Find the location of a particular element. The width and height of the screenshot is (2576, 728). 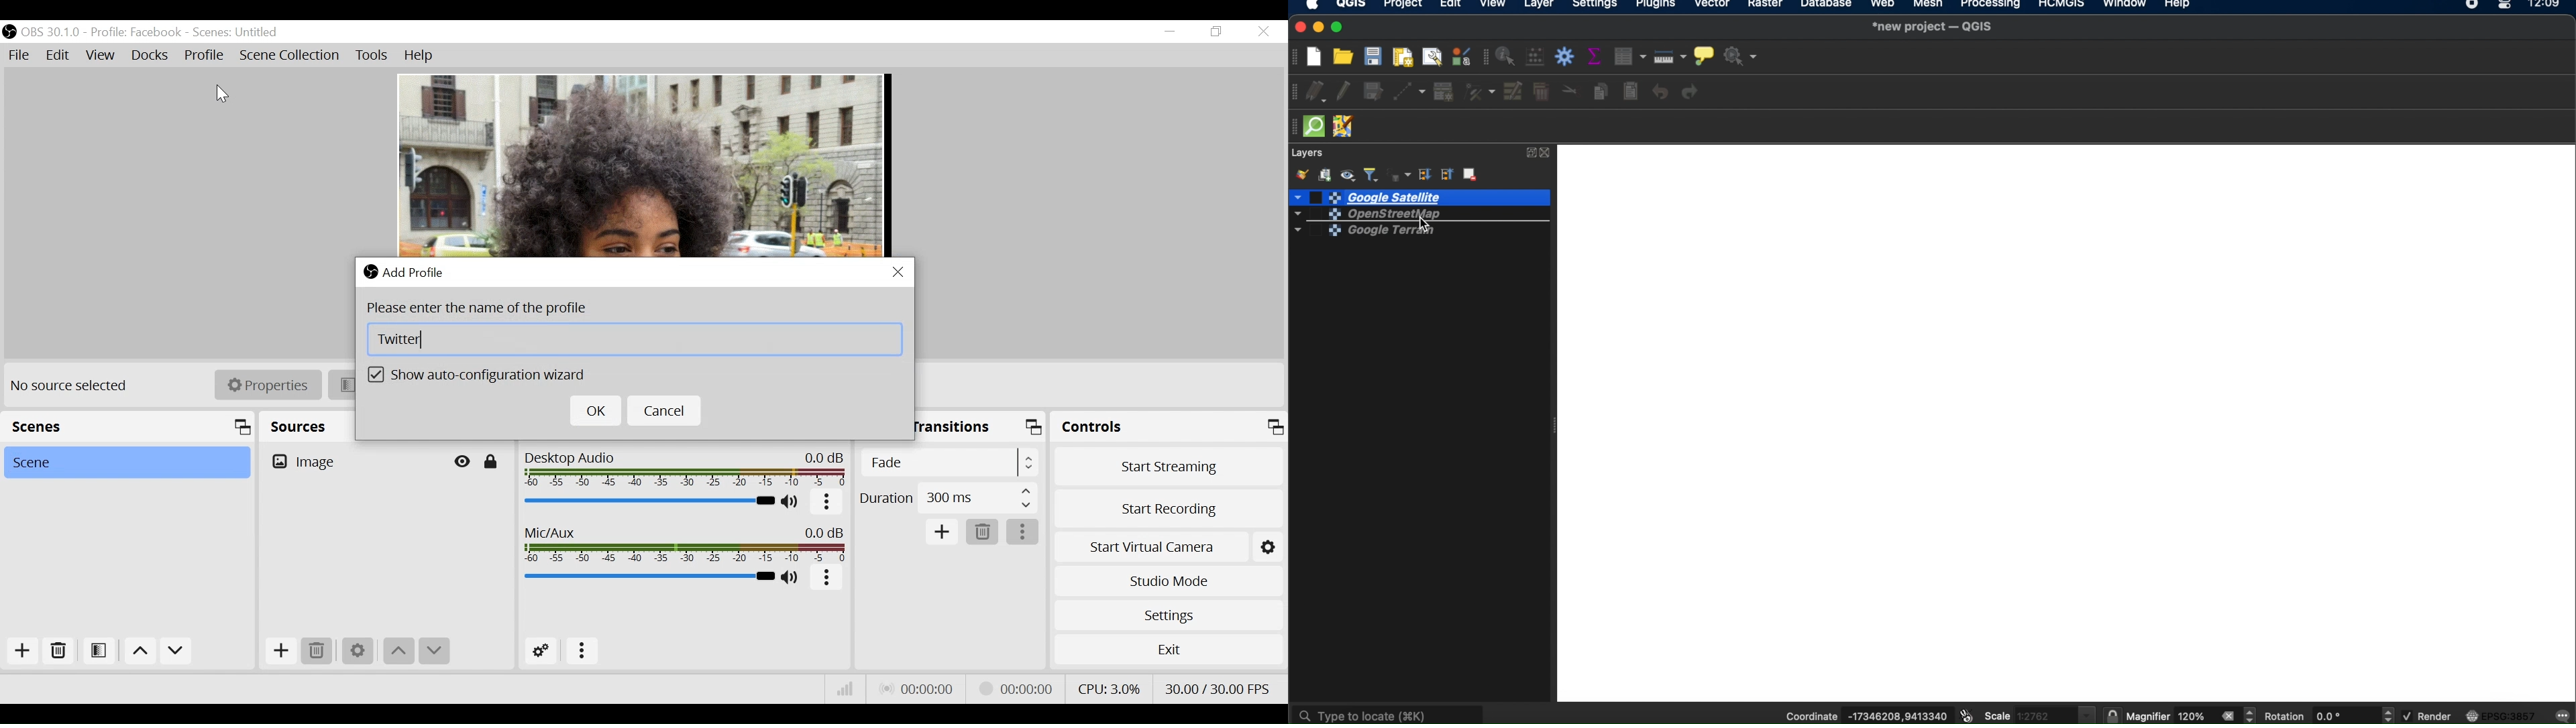

Desktop Audio is located at coordinates (686, 471).